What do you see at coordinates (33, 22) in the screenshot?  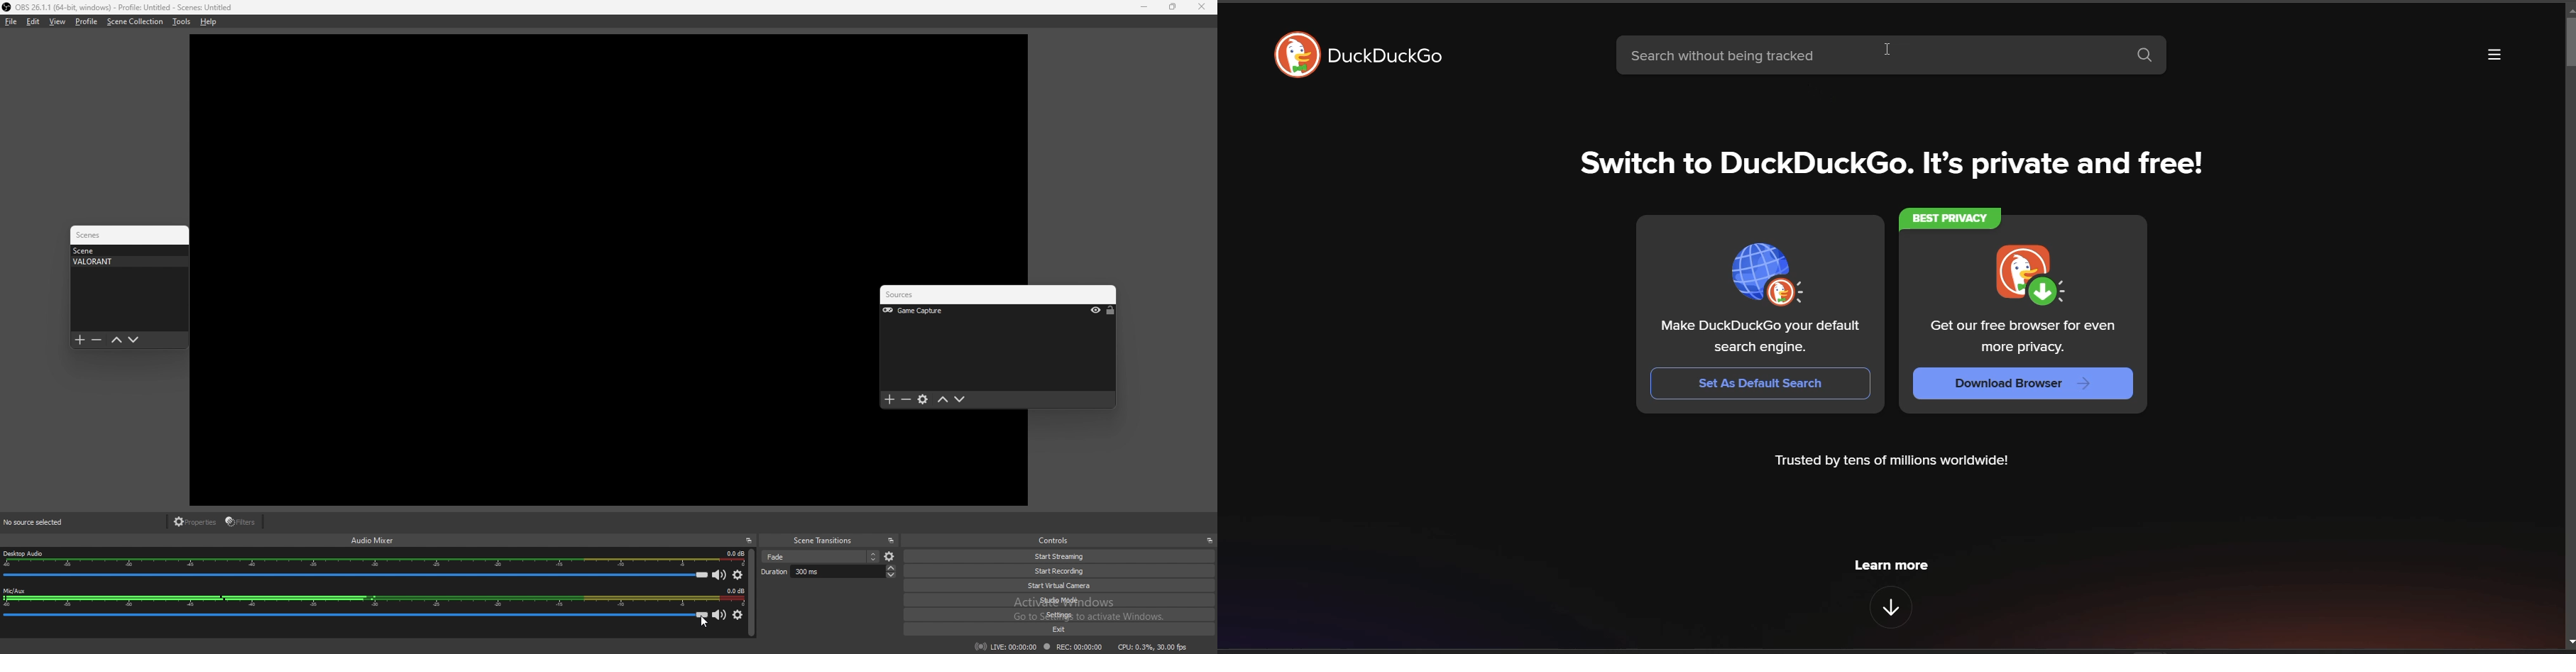 I see `edit` at bounding box center [33, 22].